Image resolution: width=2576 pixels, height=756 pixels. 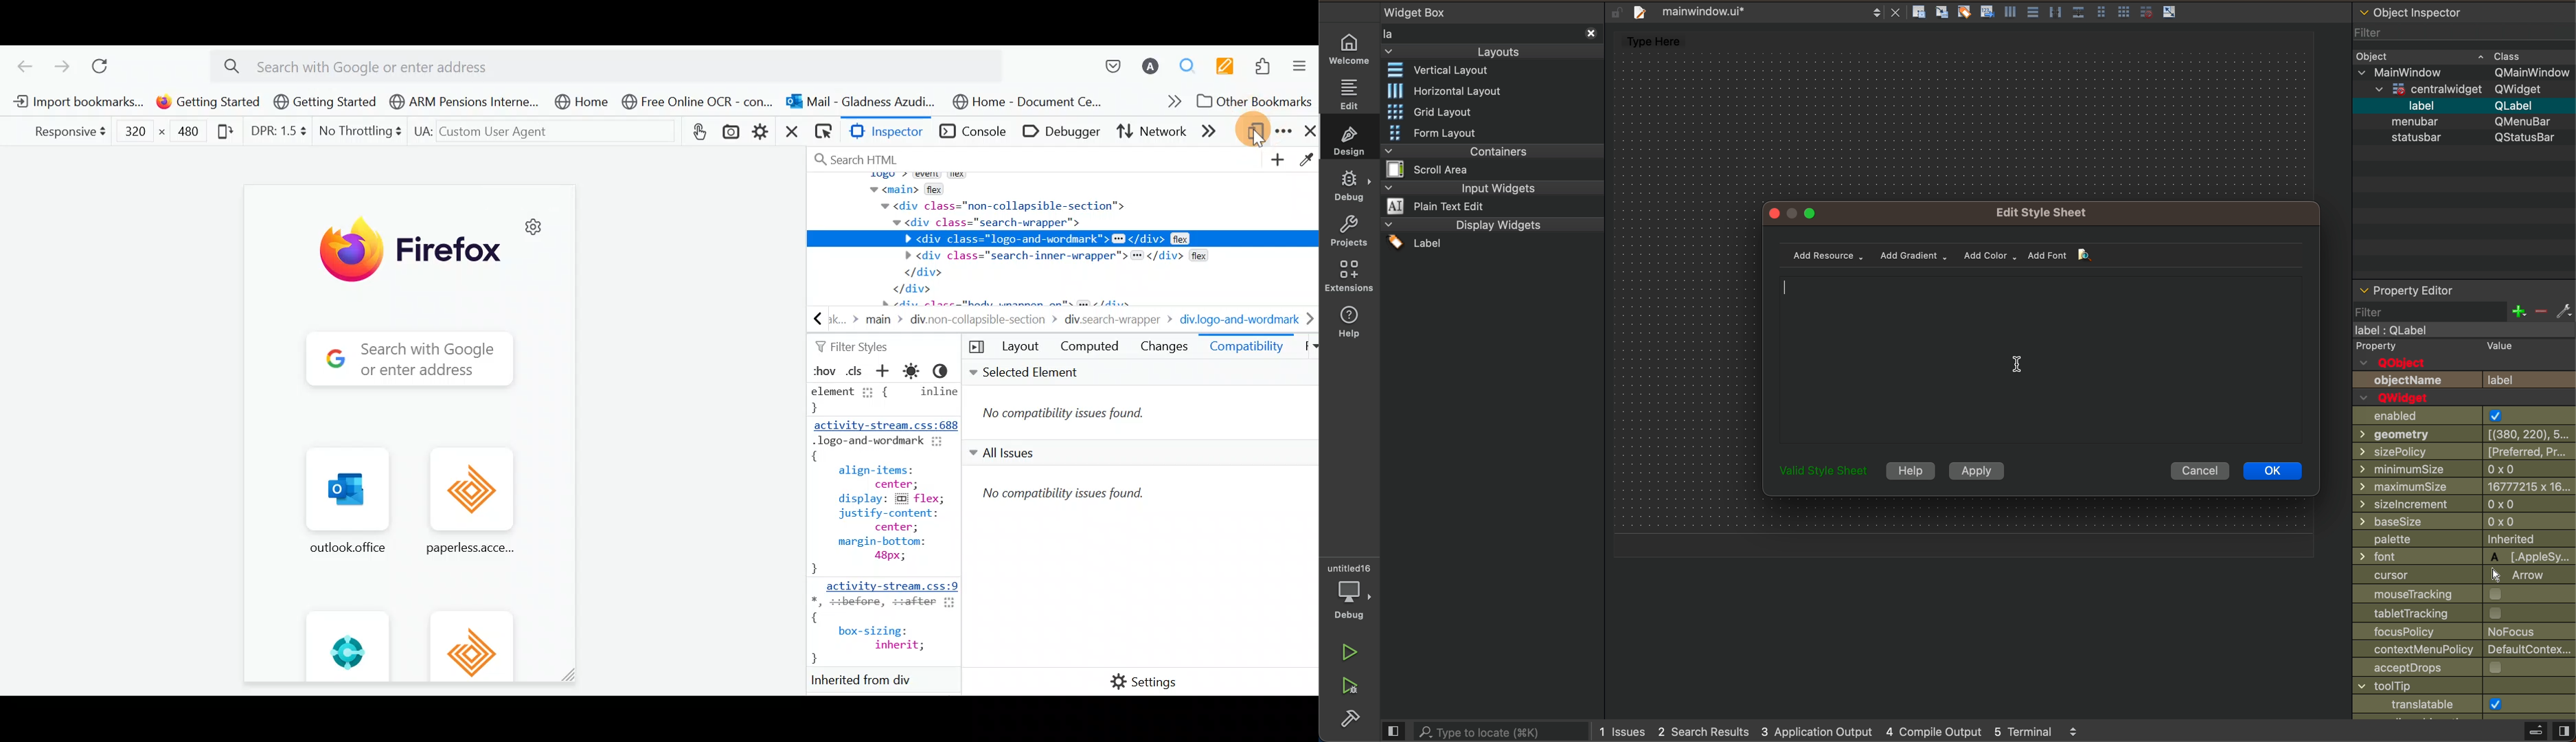 I want to click on All issues, so click(x=1139, y=550).